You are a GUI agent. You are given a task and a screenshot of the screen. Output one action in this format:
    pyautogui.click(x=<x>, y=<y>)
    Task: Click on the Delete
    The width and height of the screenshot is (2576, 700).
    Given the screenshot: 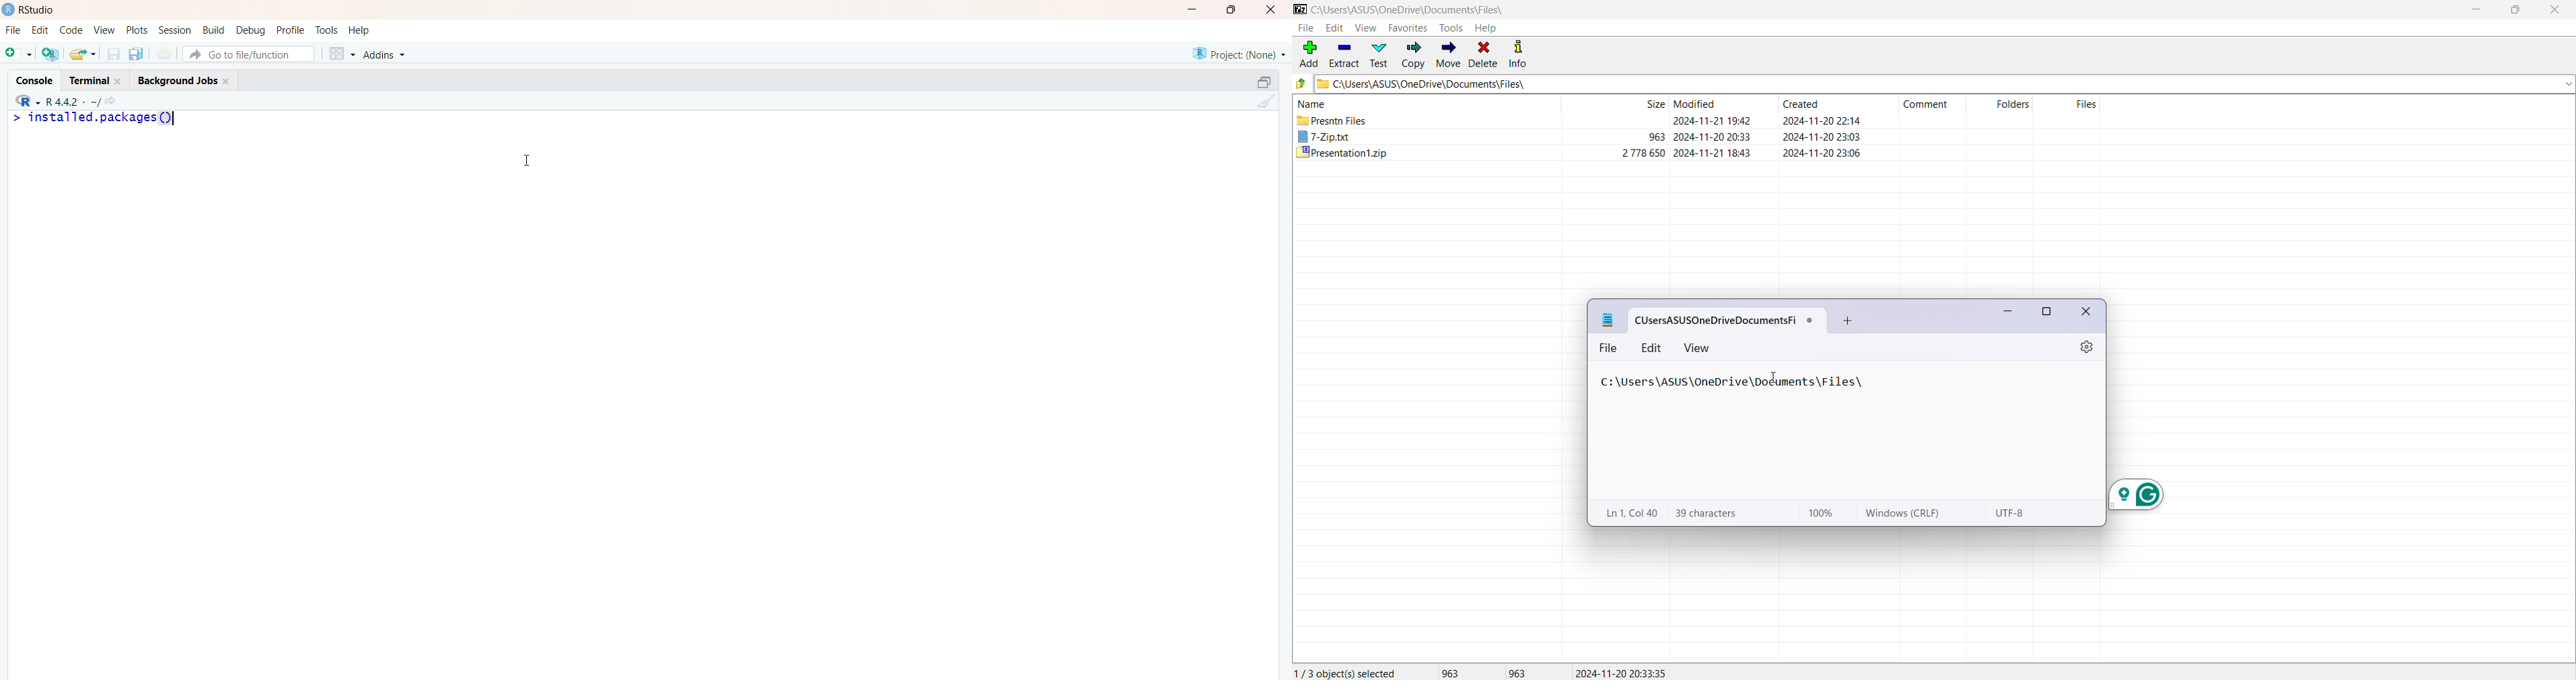 What is the action you would take?
    pyautogui.click(x=1485, y=54)
    